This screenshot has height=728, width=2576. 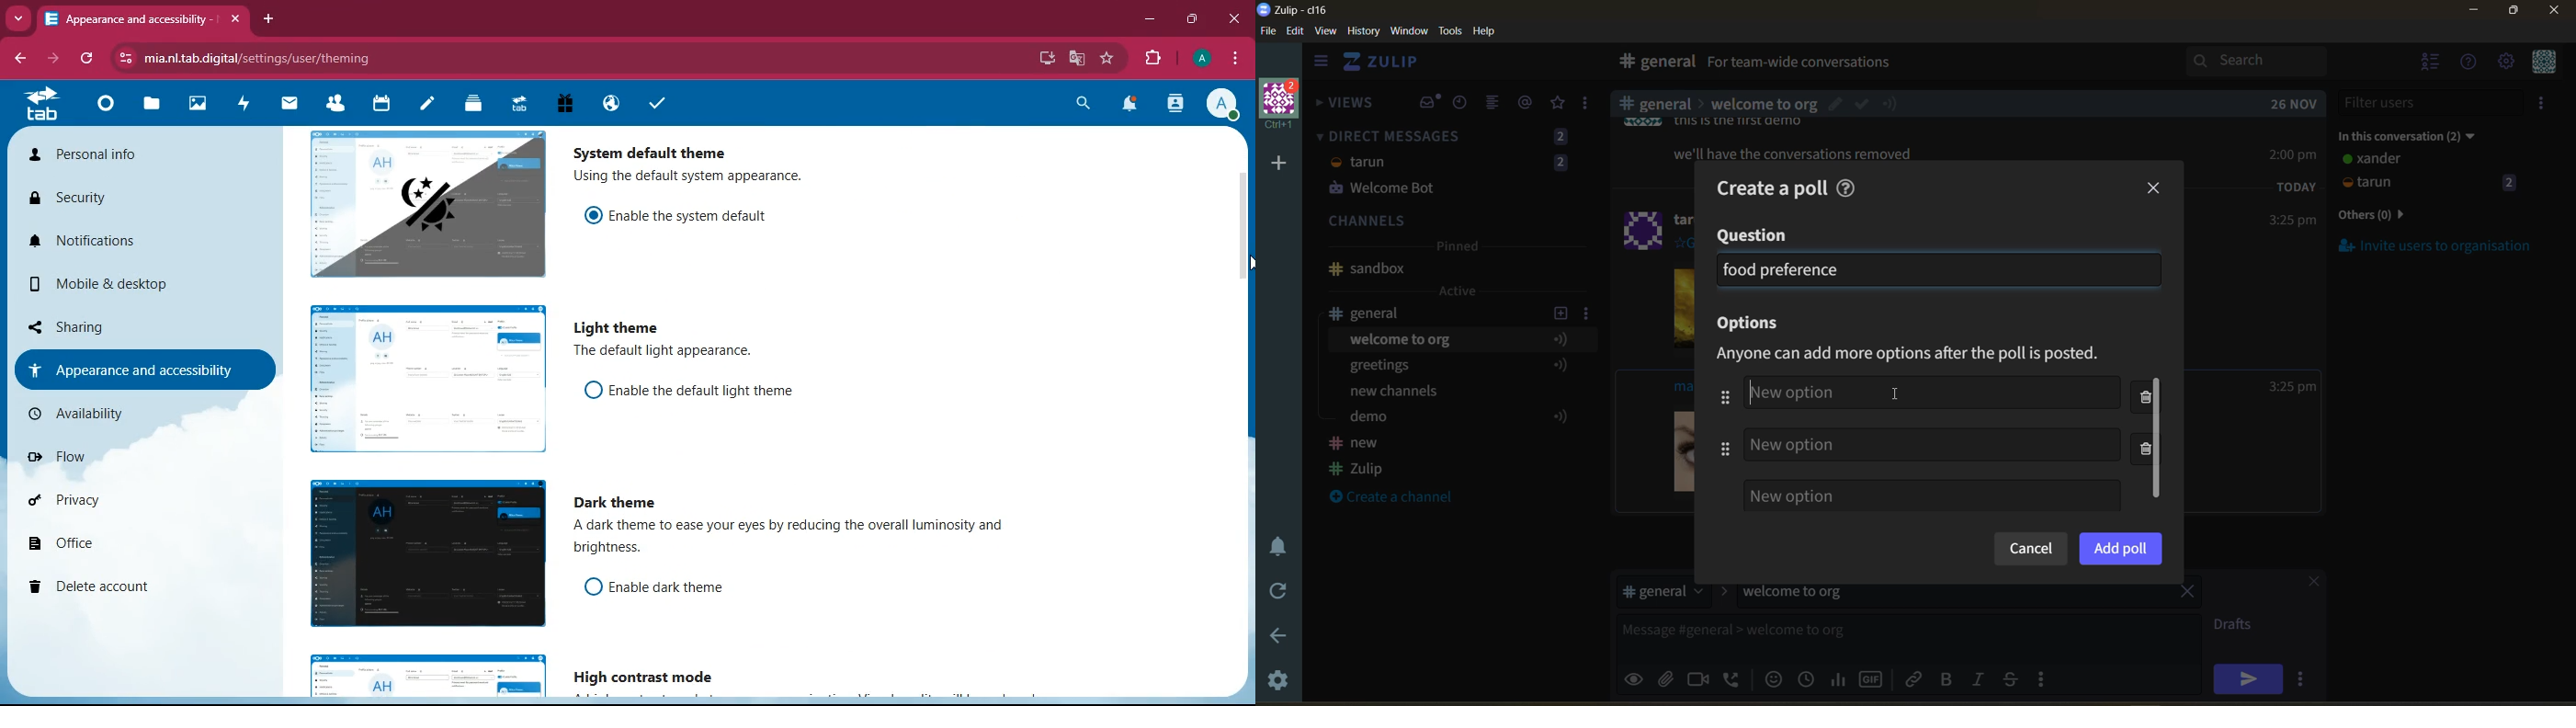 I want to click on activity, so click(x=1175, y=105).